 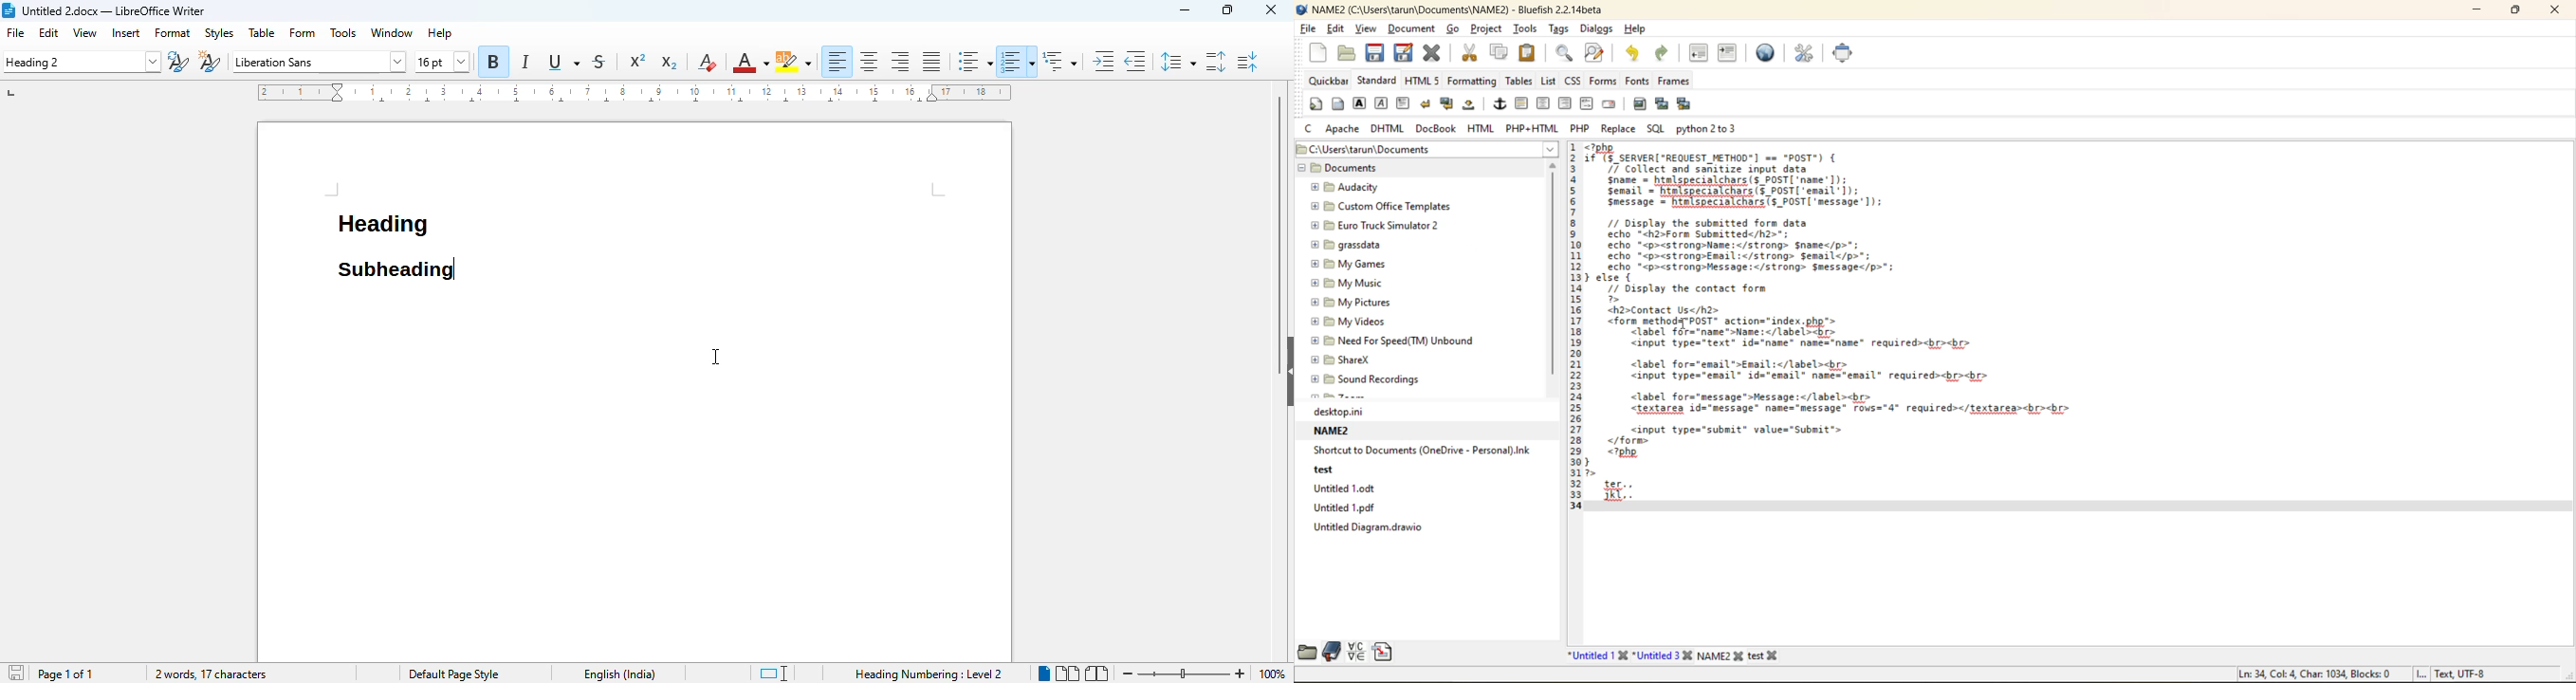 What do you see at coordinates (317, 61) in the screenshot?
I see `font name` at bounding box center [317, 61].